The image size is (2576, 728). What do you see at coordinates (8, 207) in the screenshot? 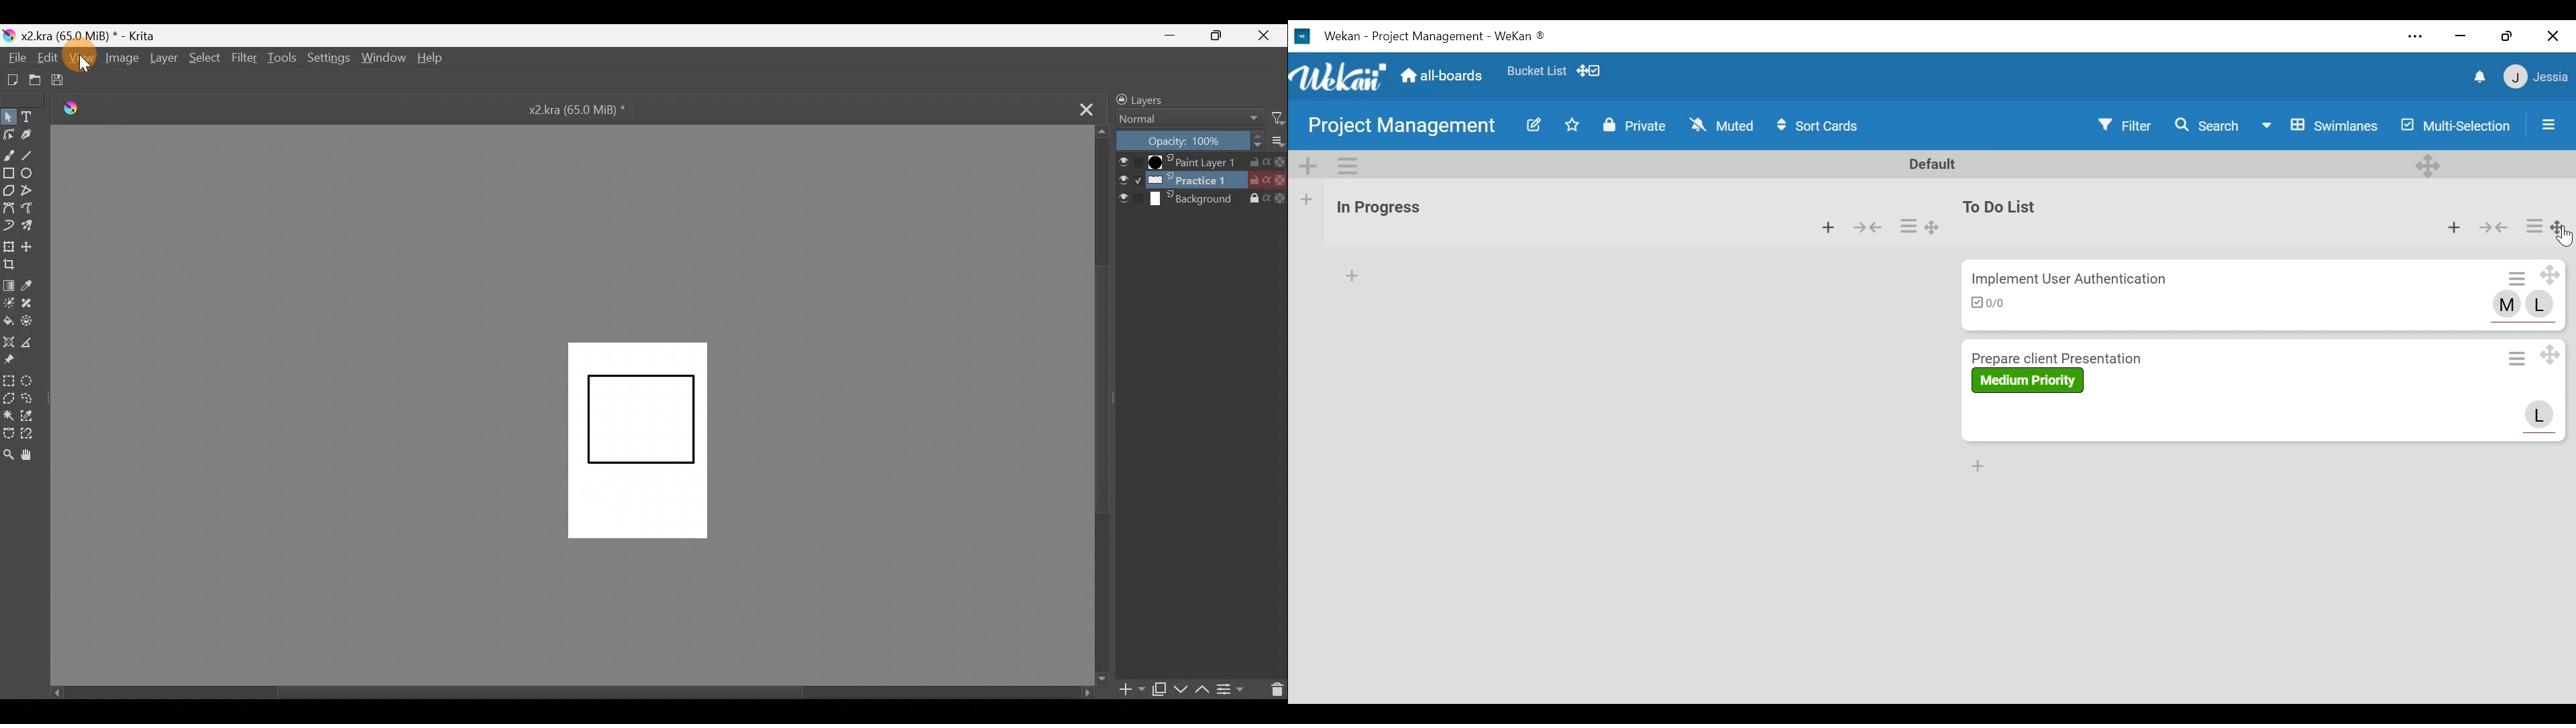
I see `Bezier curve tool` at bounding box center [8, 207].